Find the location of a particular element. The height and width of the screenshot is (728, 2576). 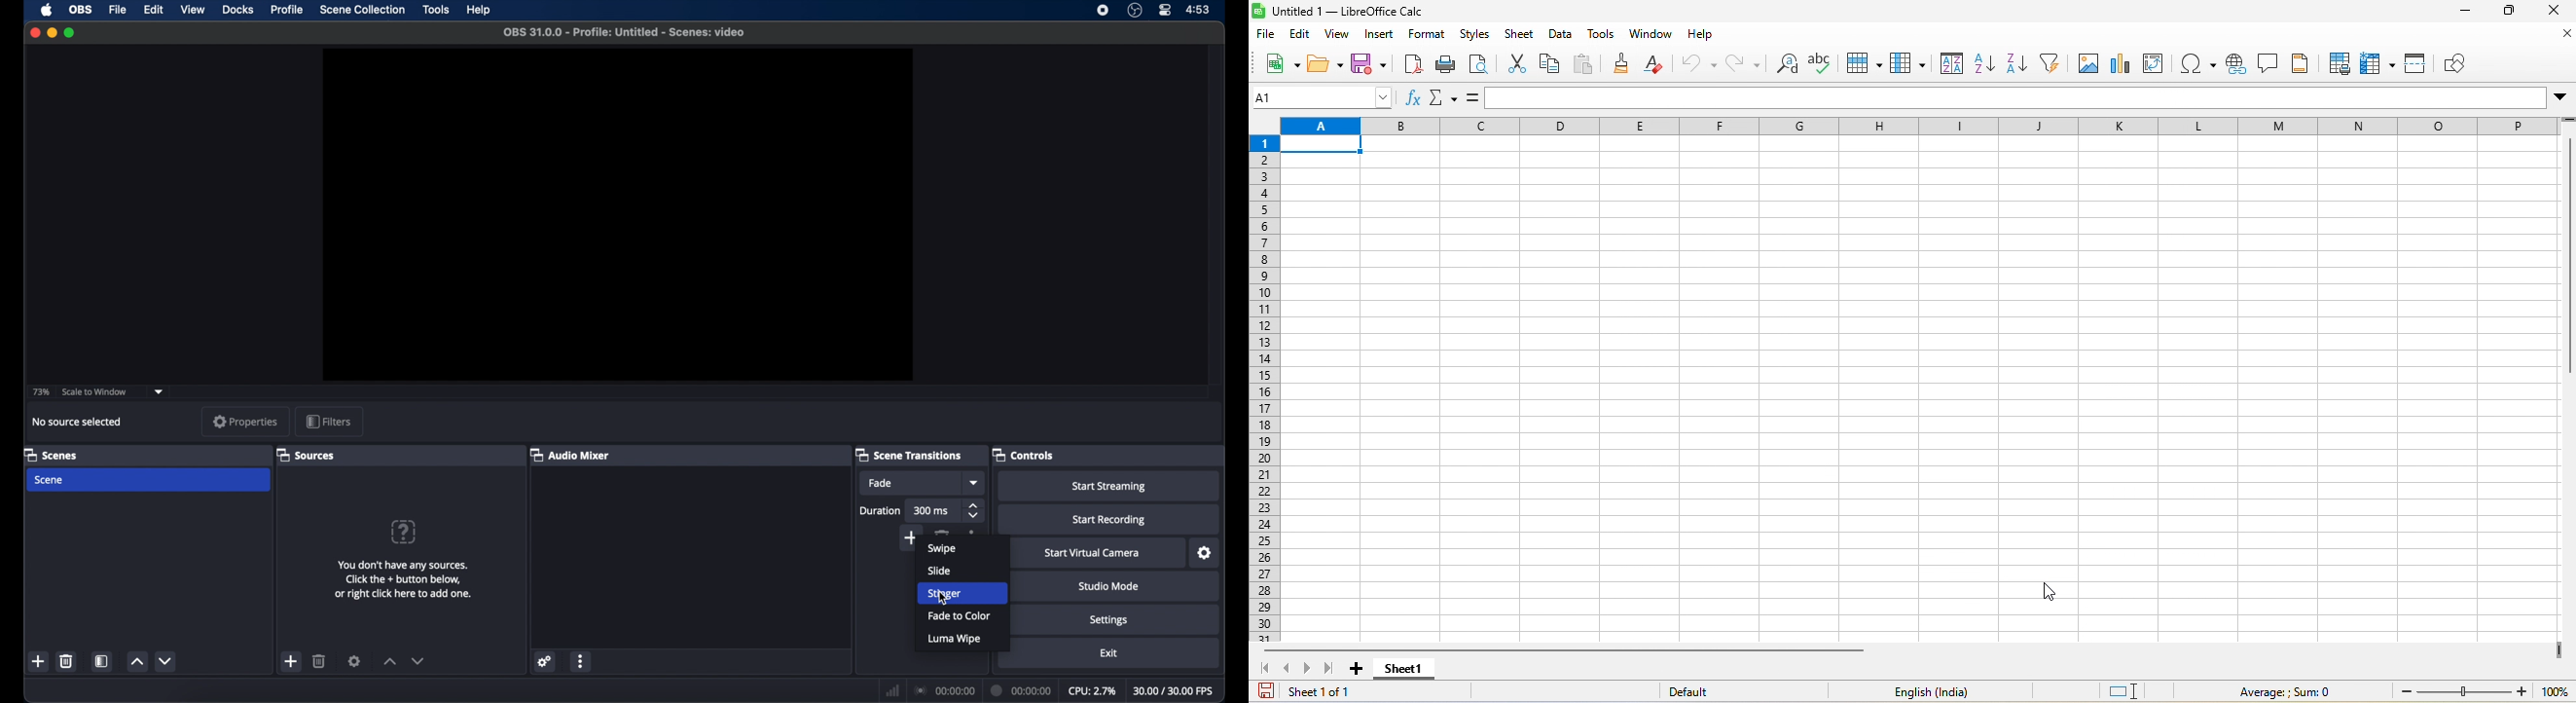

duration is located at coordinates (881, 510).